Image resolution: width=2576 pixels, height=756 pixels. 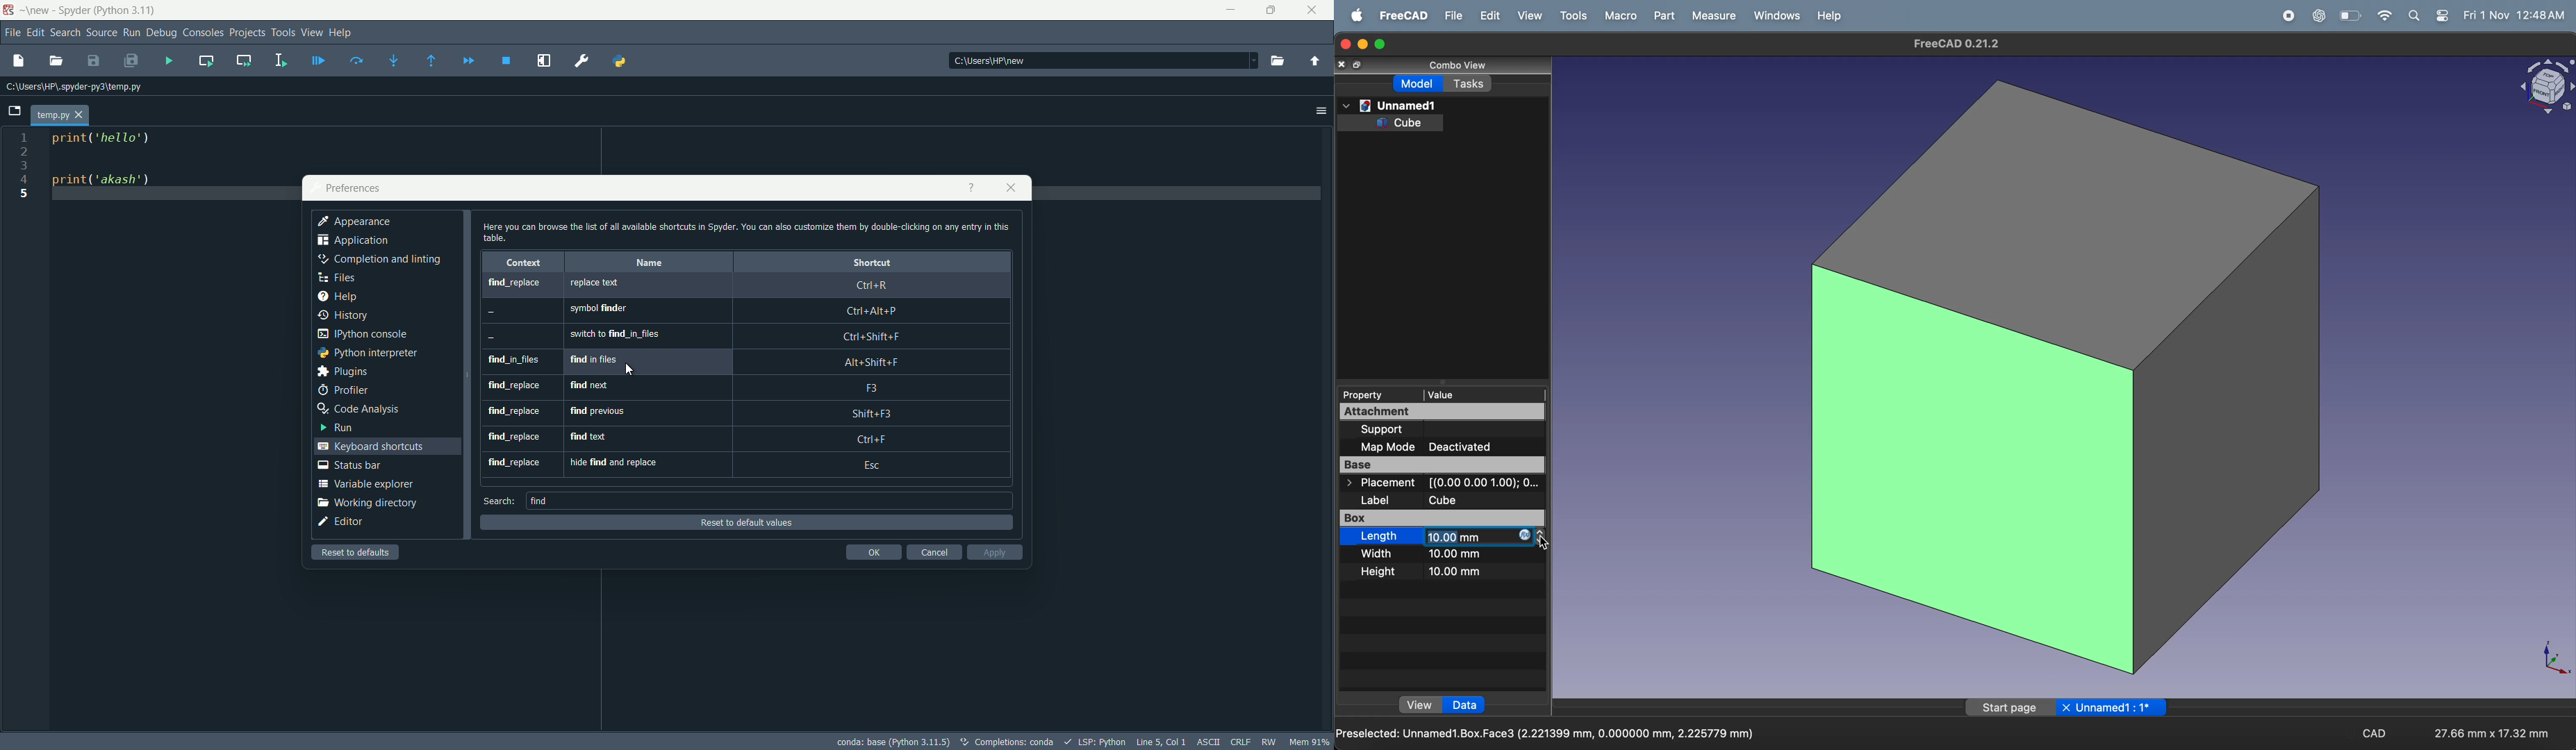 What do you see at coordinates (2385, 16) in the screenshot?
I see `wifi` at bounding box center [2385, 16].